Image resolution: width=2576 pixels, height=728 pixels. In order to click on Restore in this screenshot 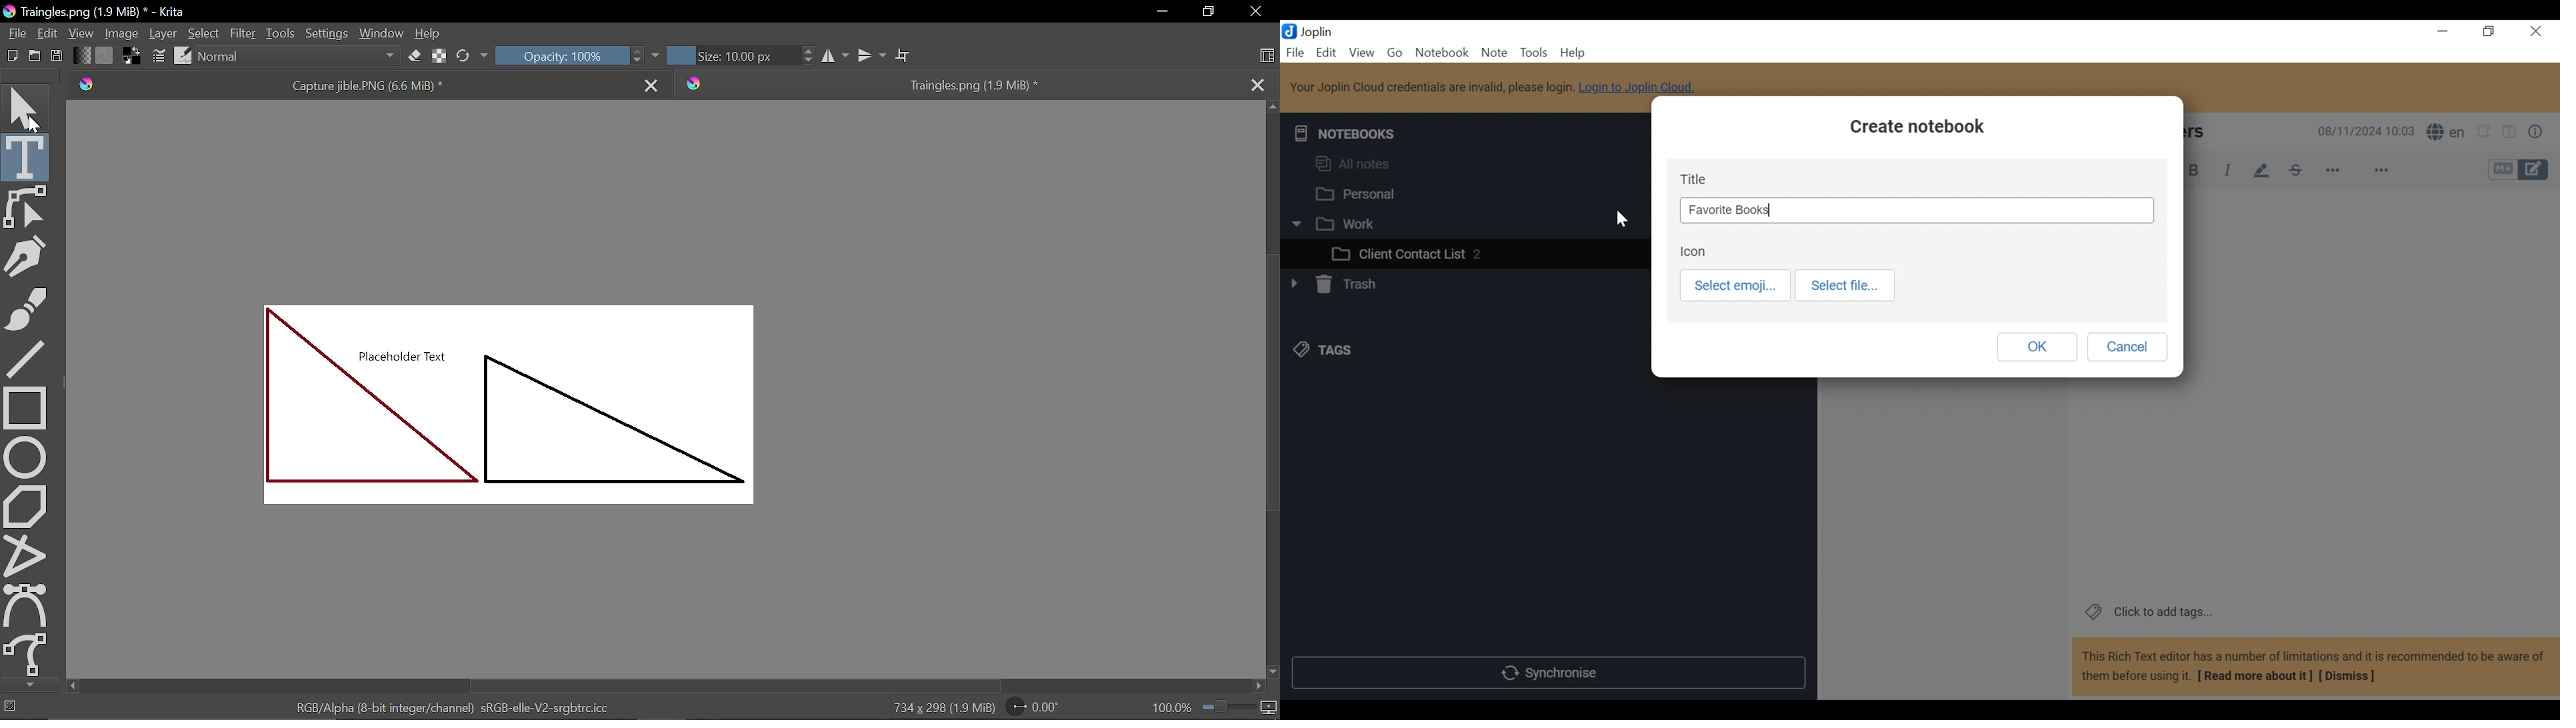, I will do `click(2490, 31)`.